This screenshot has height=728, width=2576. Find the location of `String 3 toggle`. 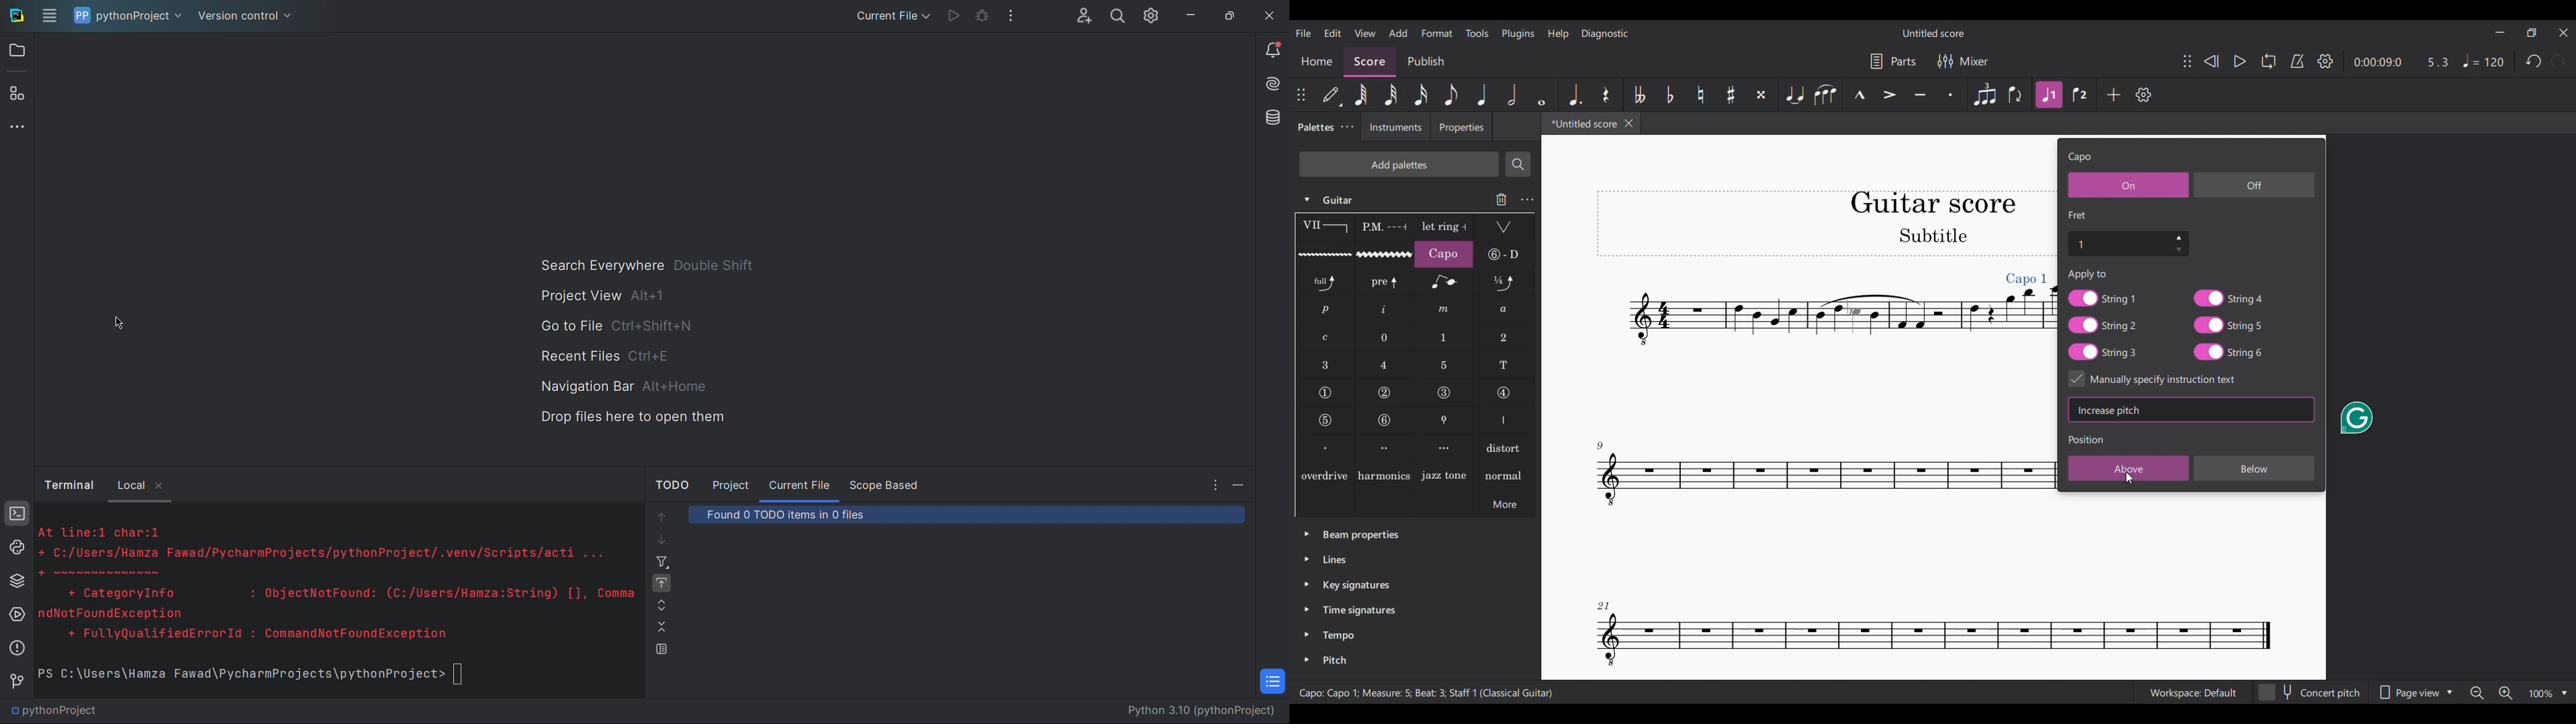

String 3 toggle is located at coordinates (2102, 352).